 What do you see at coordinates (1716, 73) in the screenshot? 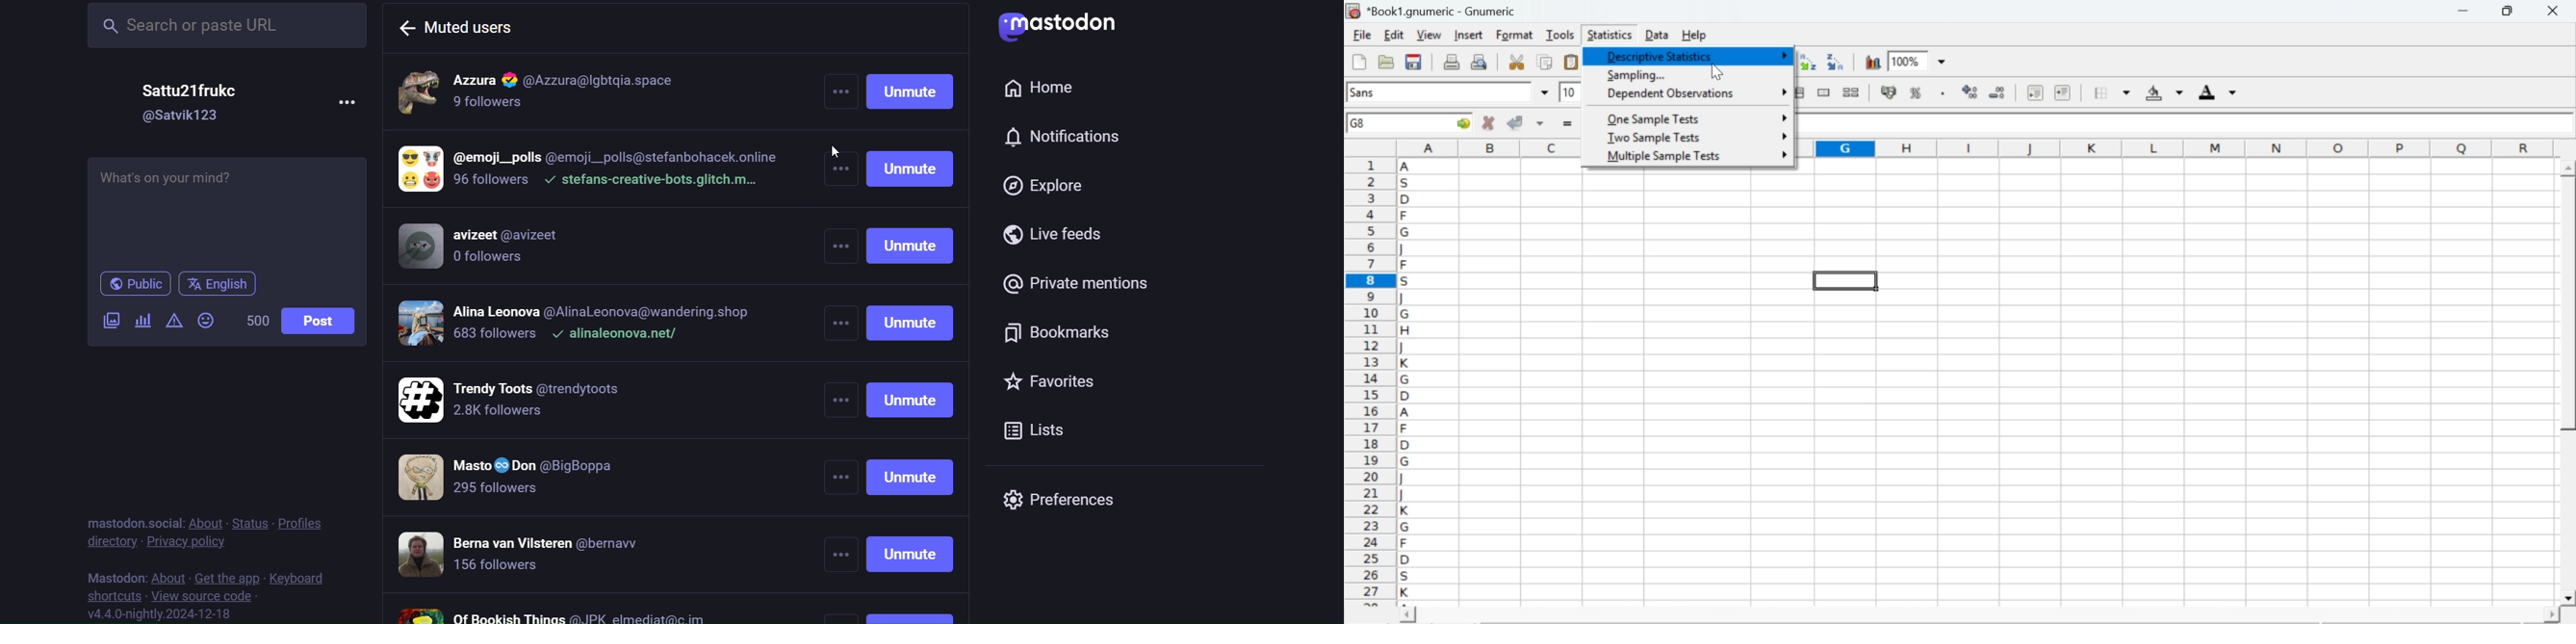
I see `cursor` at bounding box center [1716, 73].